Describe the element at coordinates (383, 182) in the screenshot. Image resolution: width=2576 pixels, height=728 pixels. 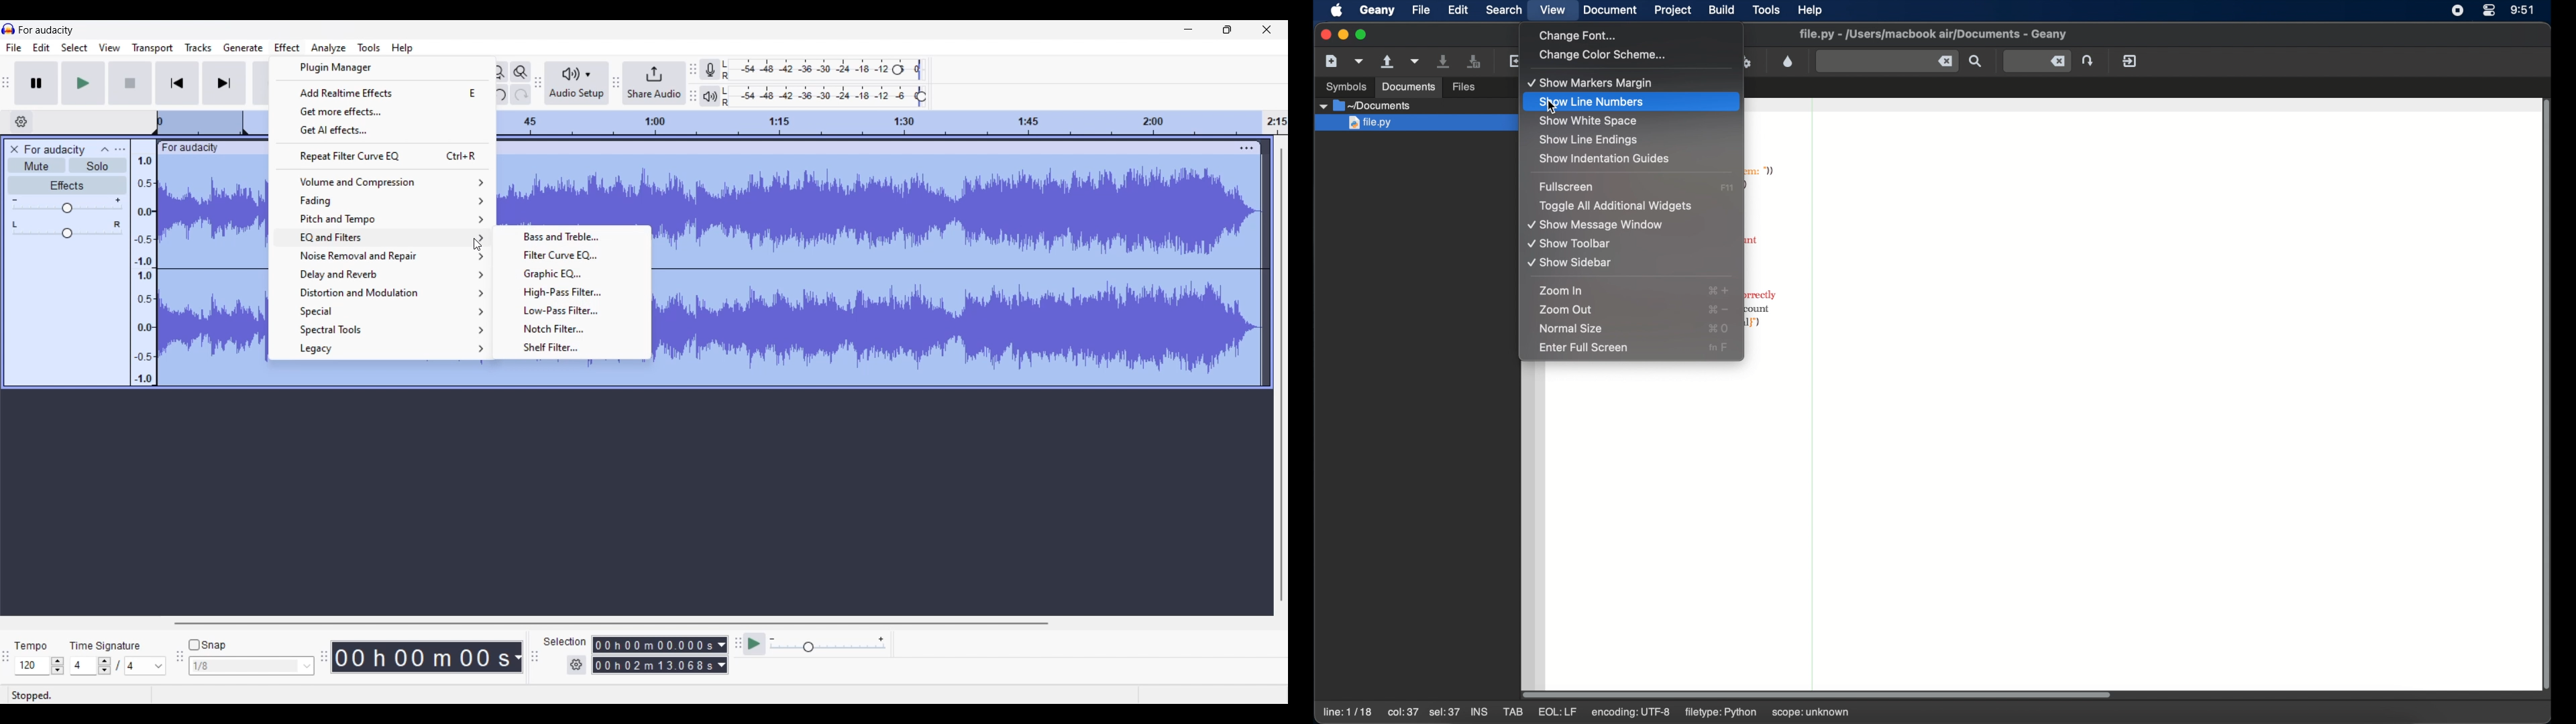
I see `Volume and compression options` at that location.